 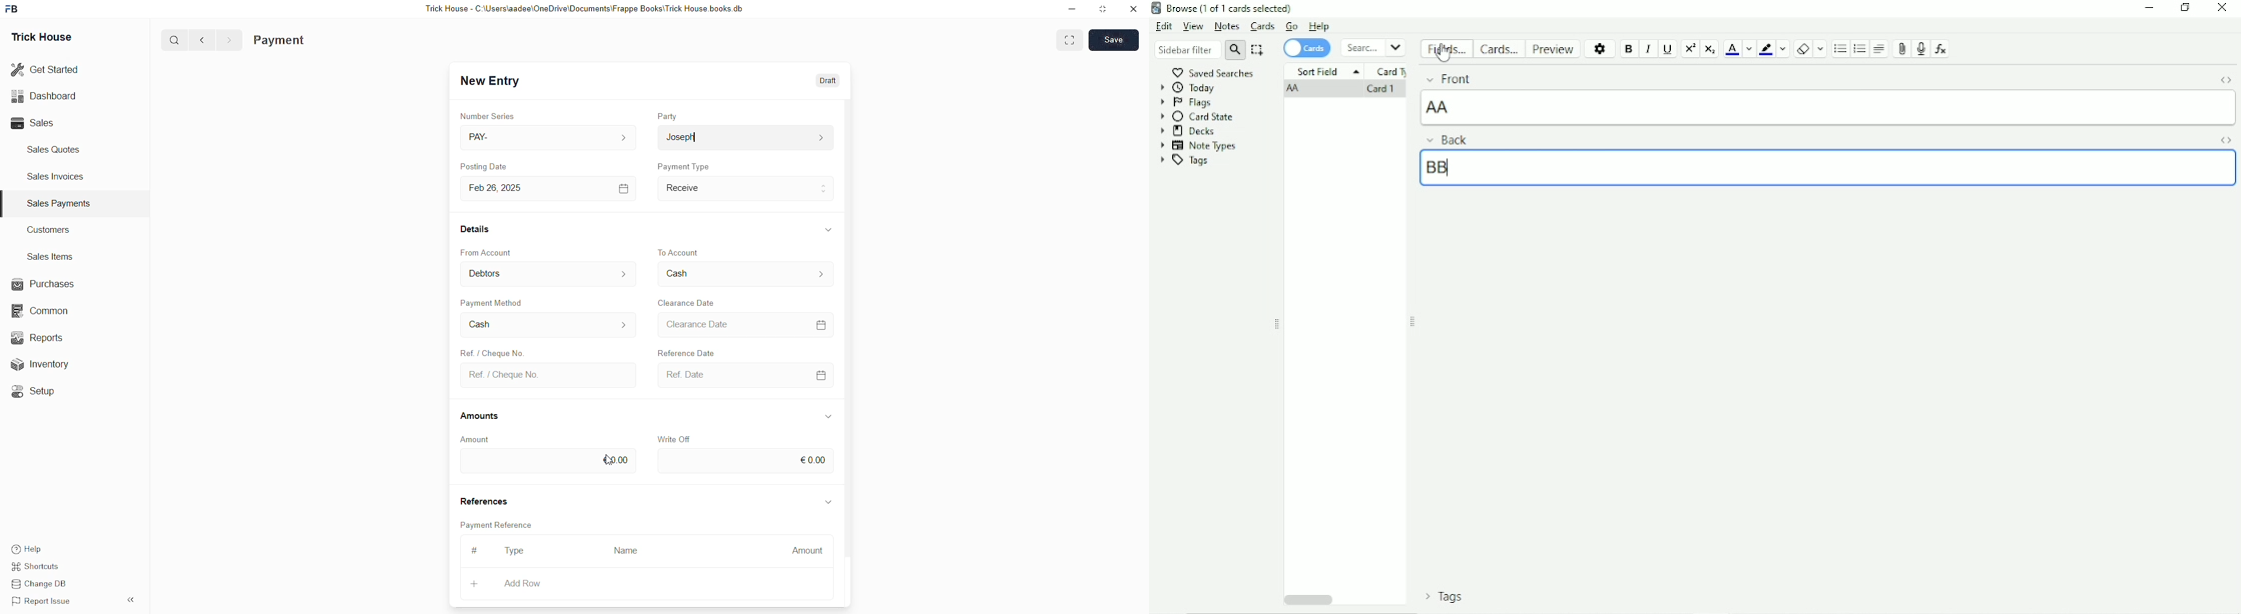 What do you see at coordinates (549, 273) in the screenshot?
I see `From Account` at bounding box center [549, 273].